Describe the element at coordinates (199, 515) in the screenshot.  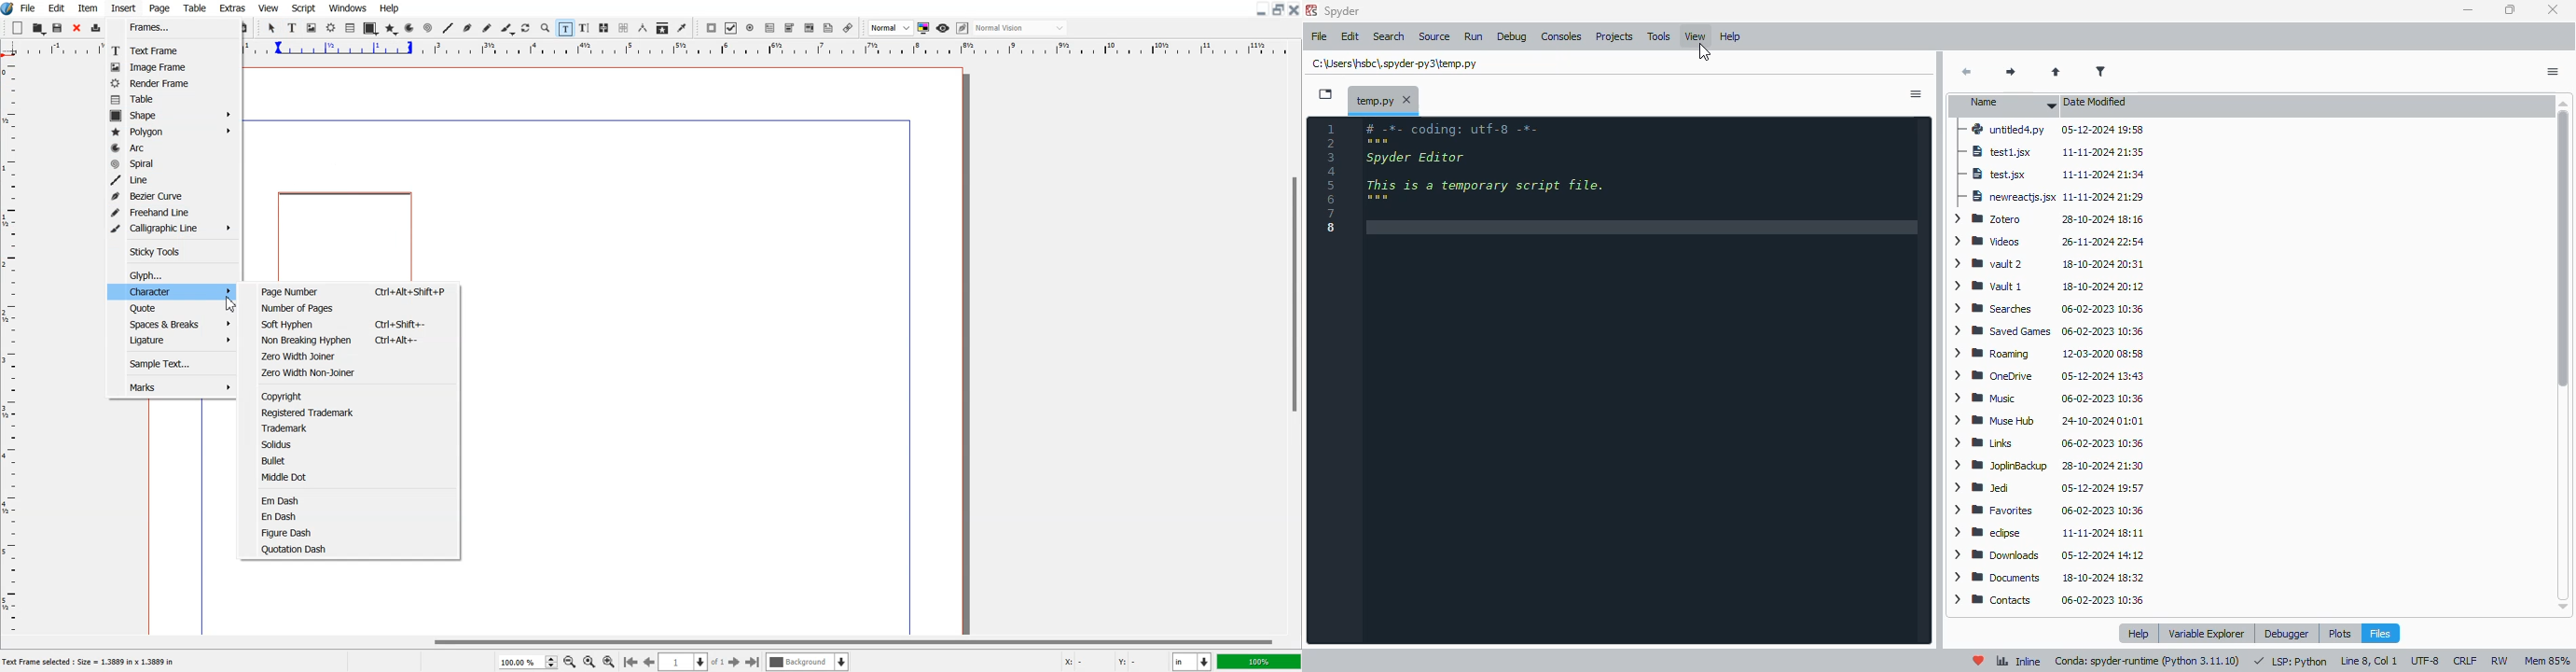
I see `margin` at that location.